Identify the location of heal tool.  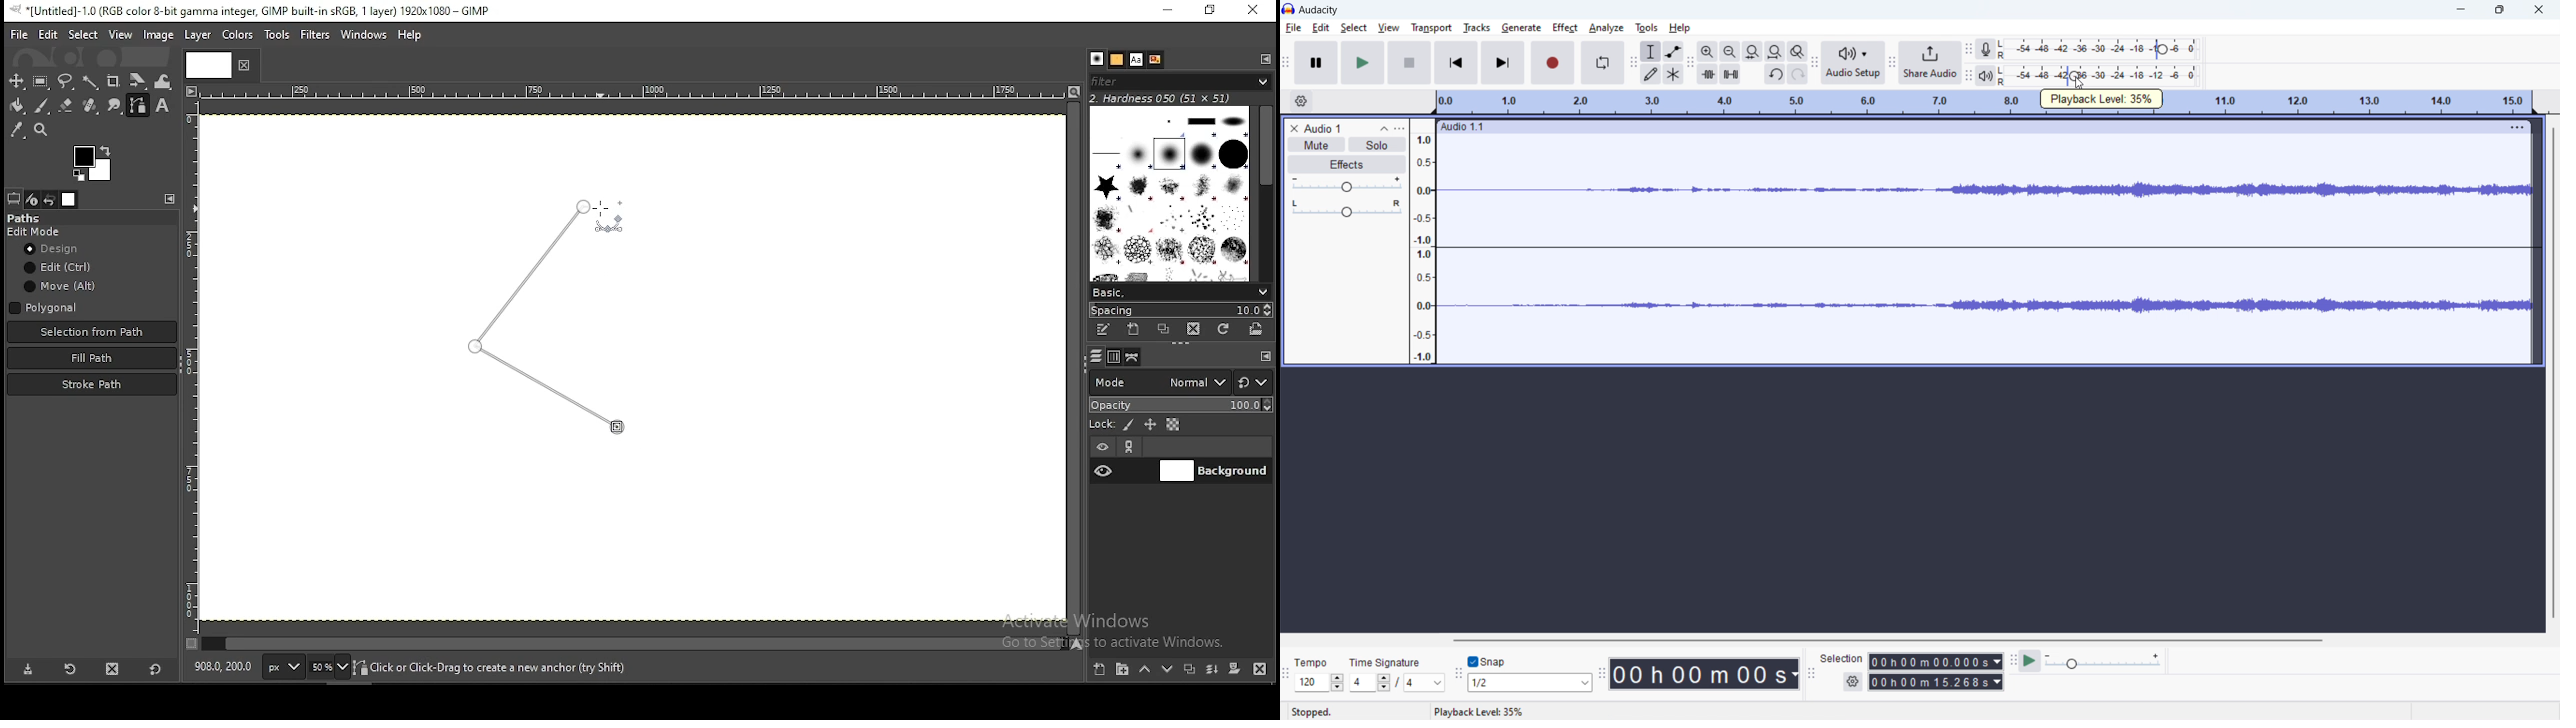
(91, 107).